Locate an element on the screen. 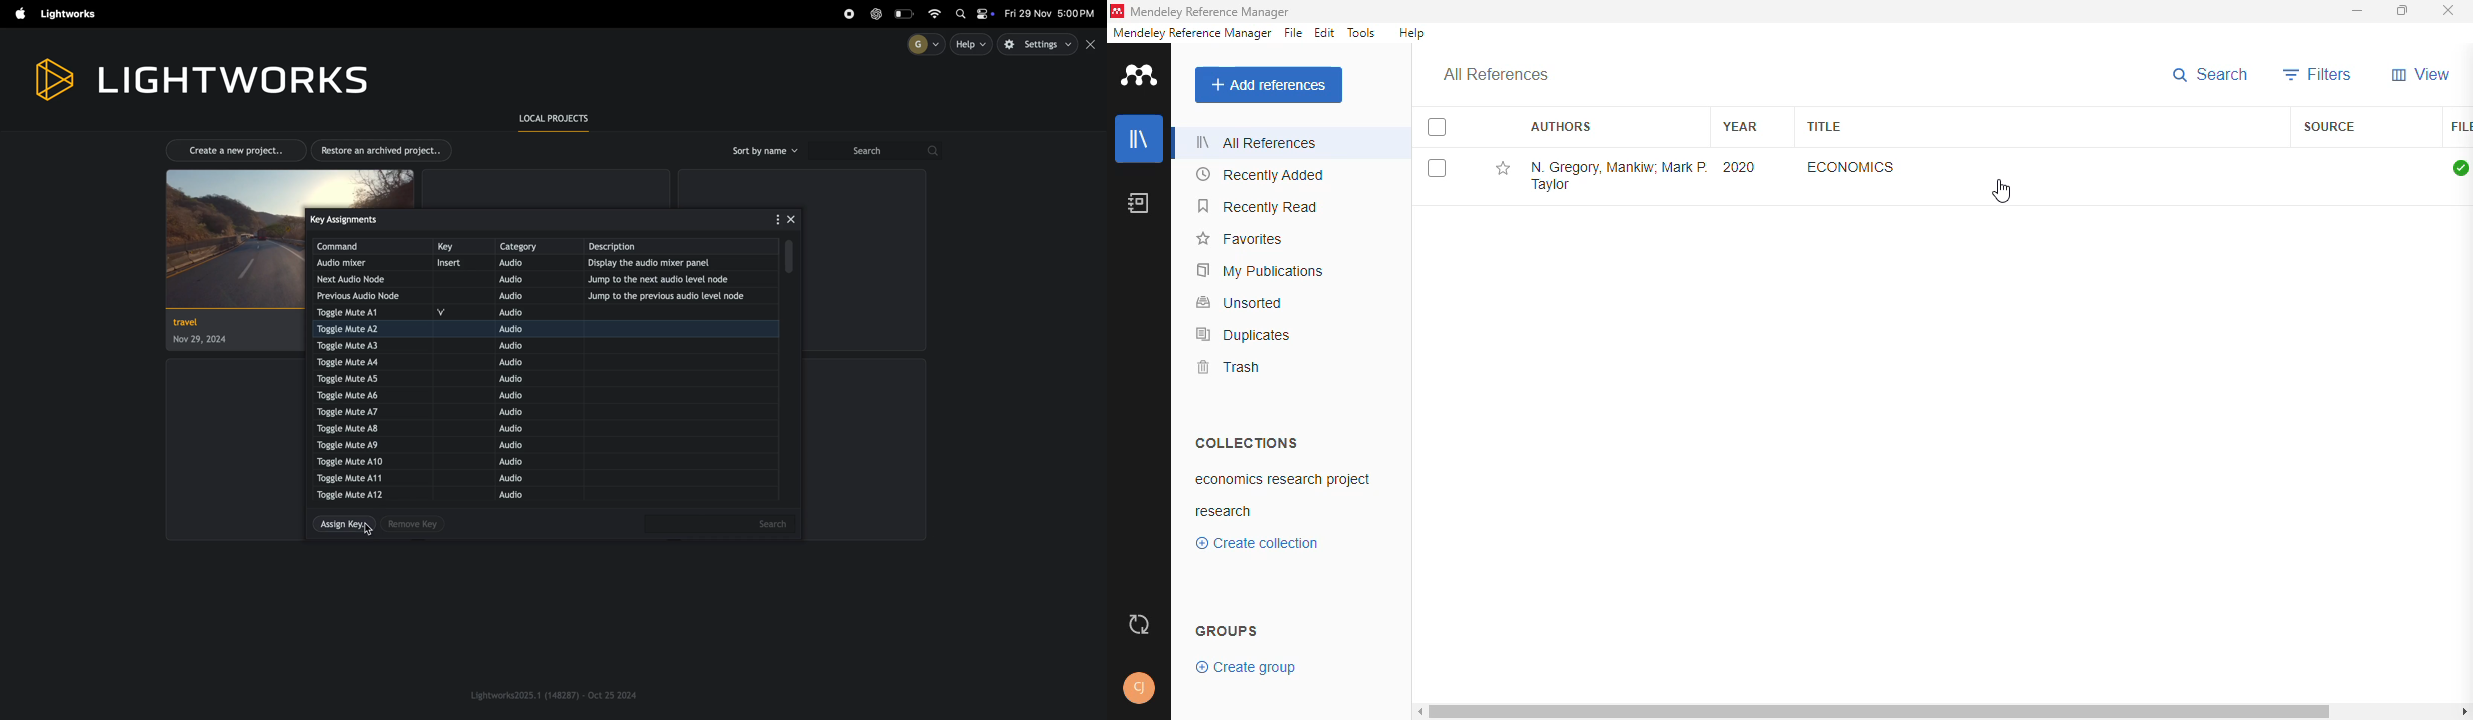 This screenshot has width=2492, height=728. all files downloaded is located at coordinates (2459, 168).